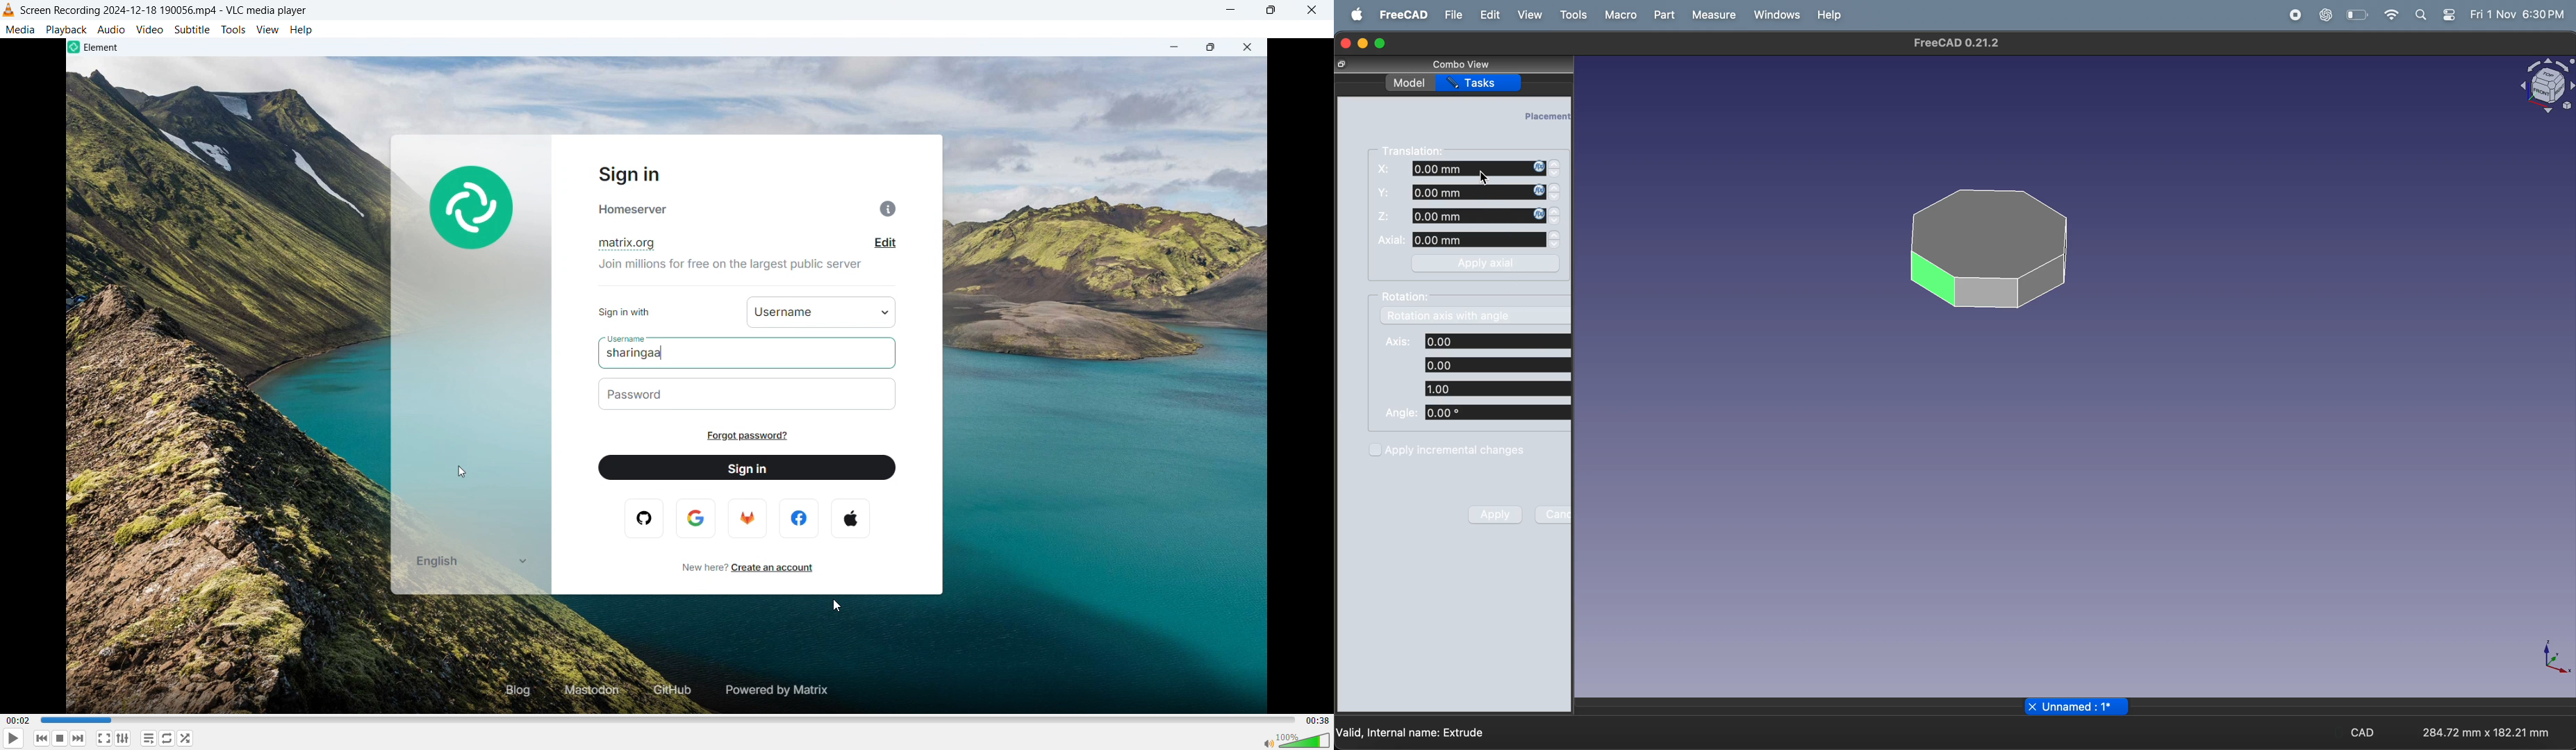 The image size is (2576, 756). I want to click on Rotation axis with angle, so click(1447, 317).